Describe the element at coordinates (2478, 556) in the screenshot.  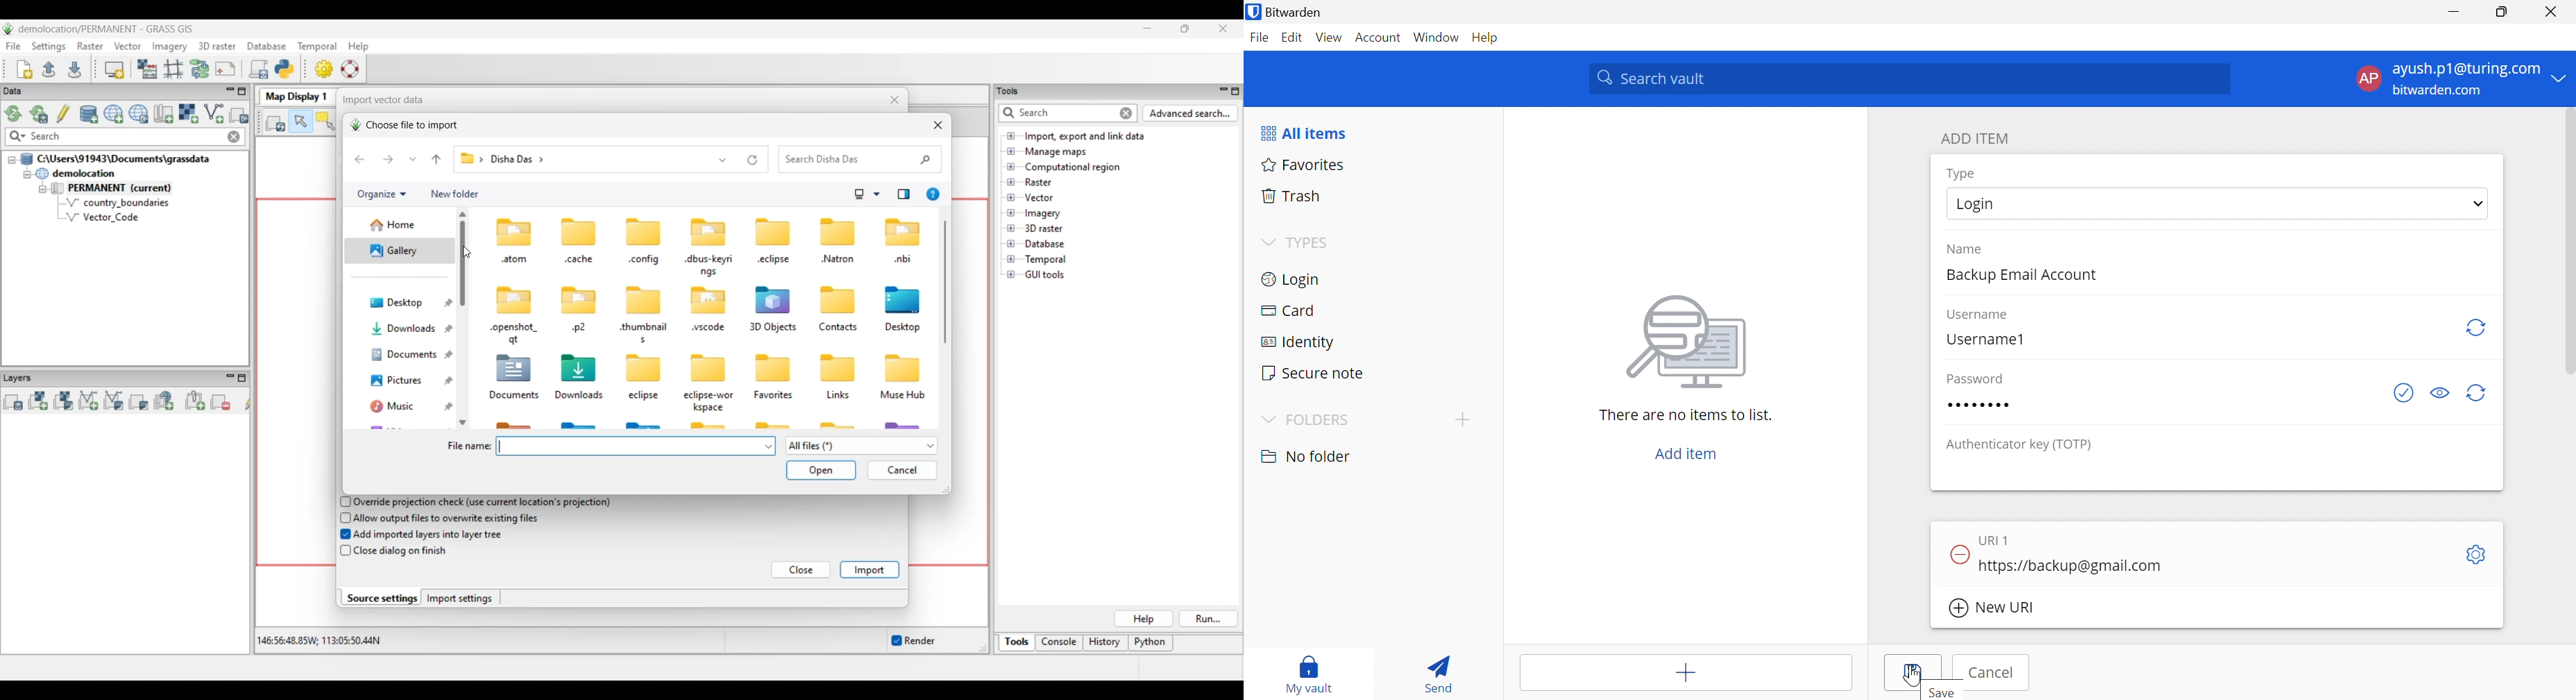
I see `Toggle options` at that location.